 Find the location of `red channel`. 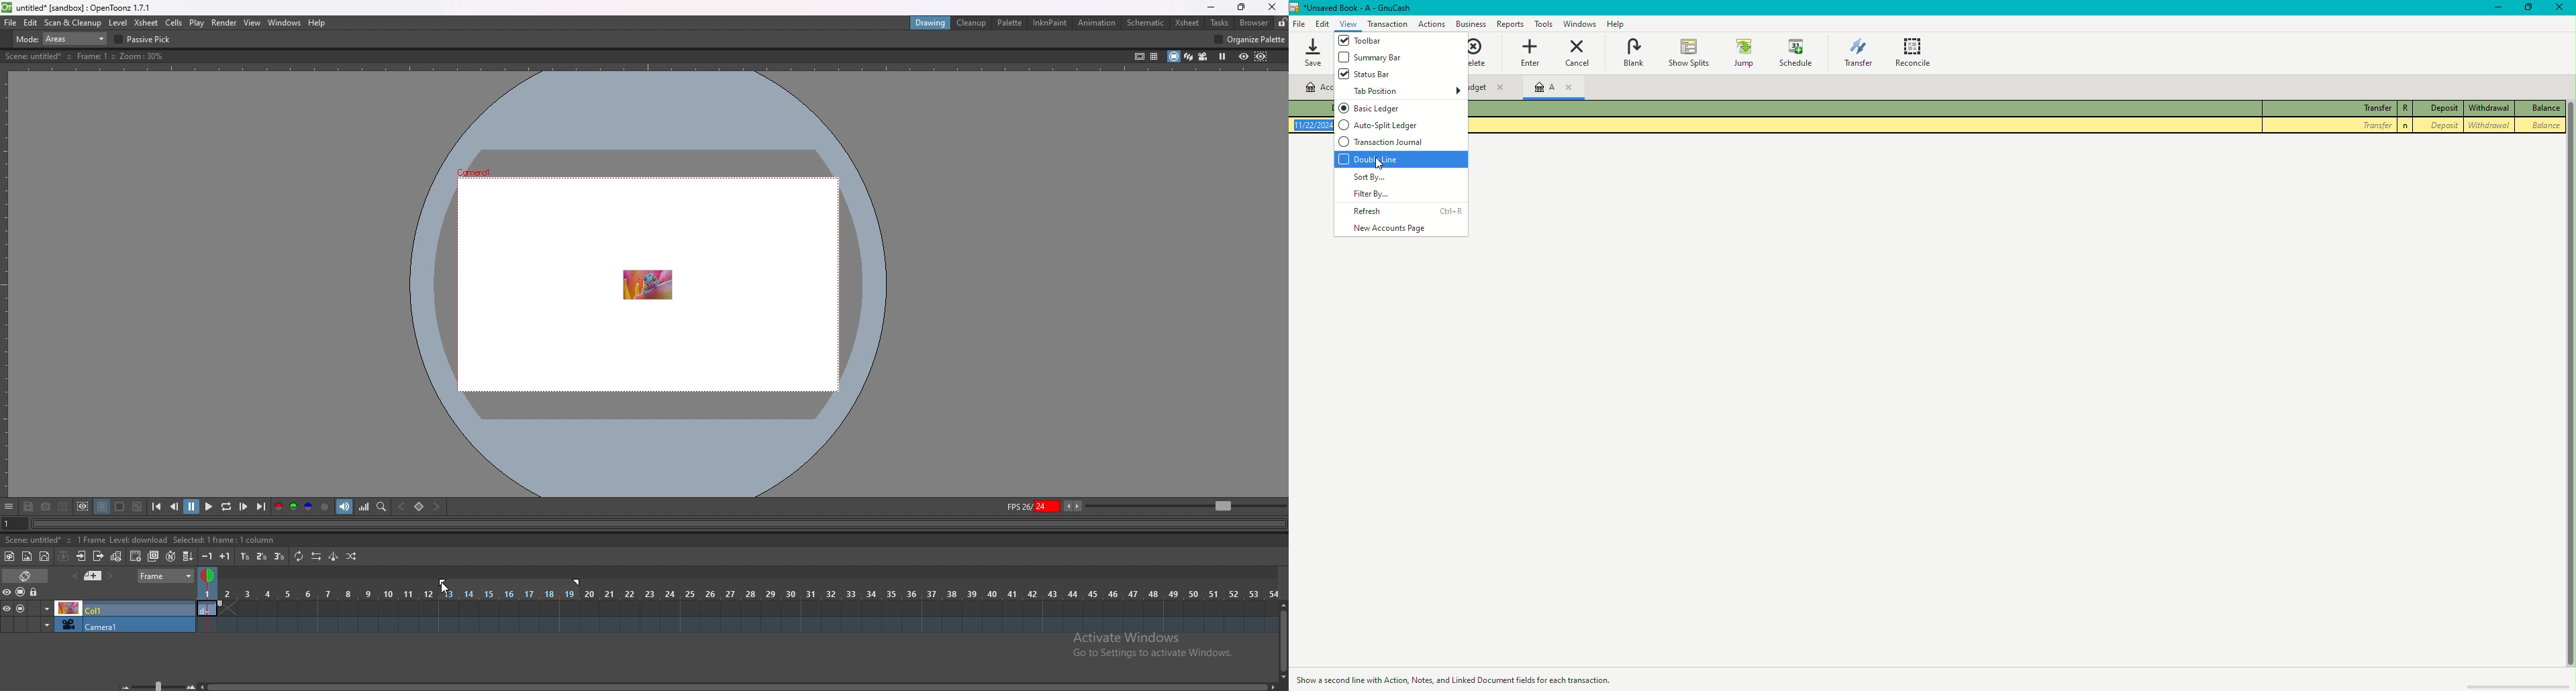

red channel is located at coordinates (278, 506).